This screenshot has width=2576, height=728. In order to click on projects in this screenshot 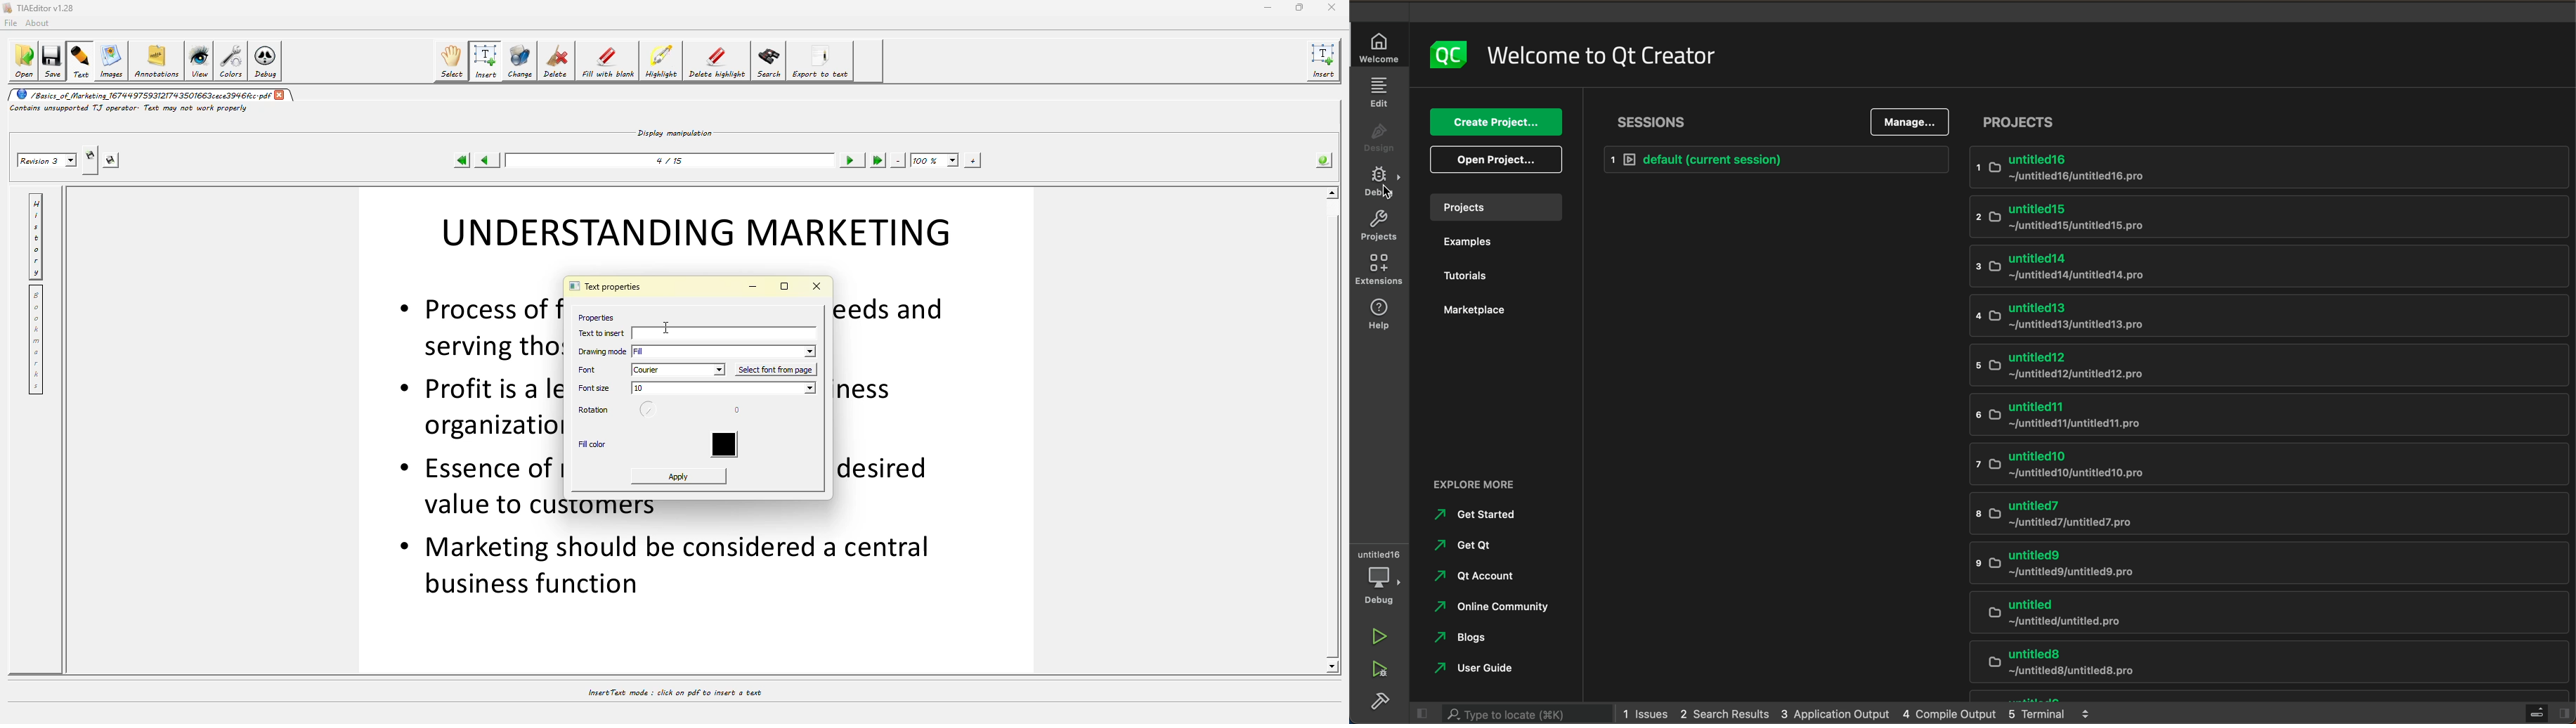, I will do `click(1377, 226)`.